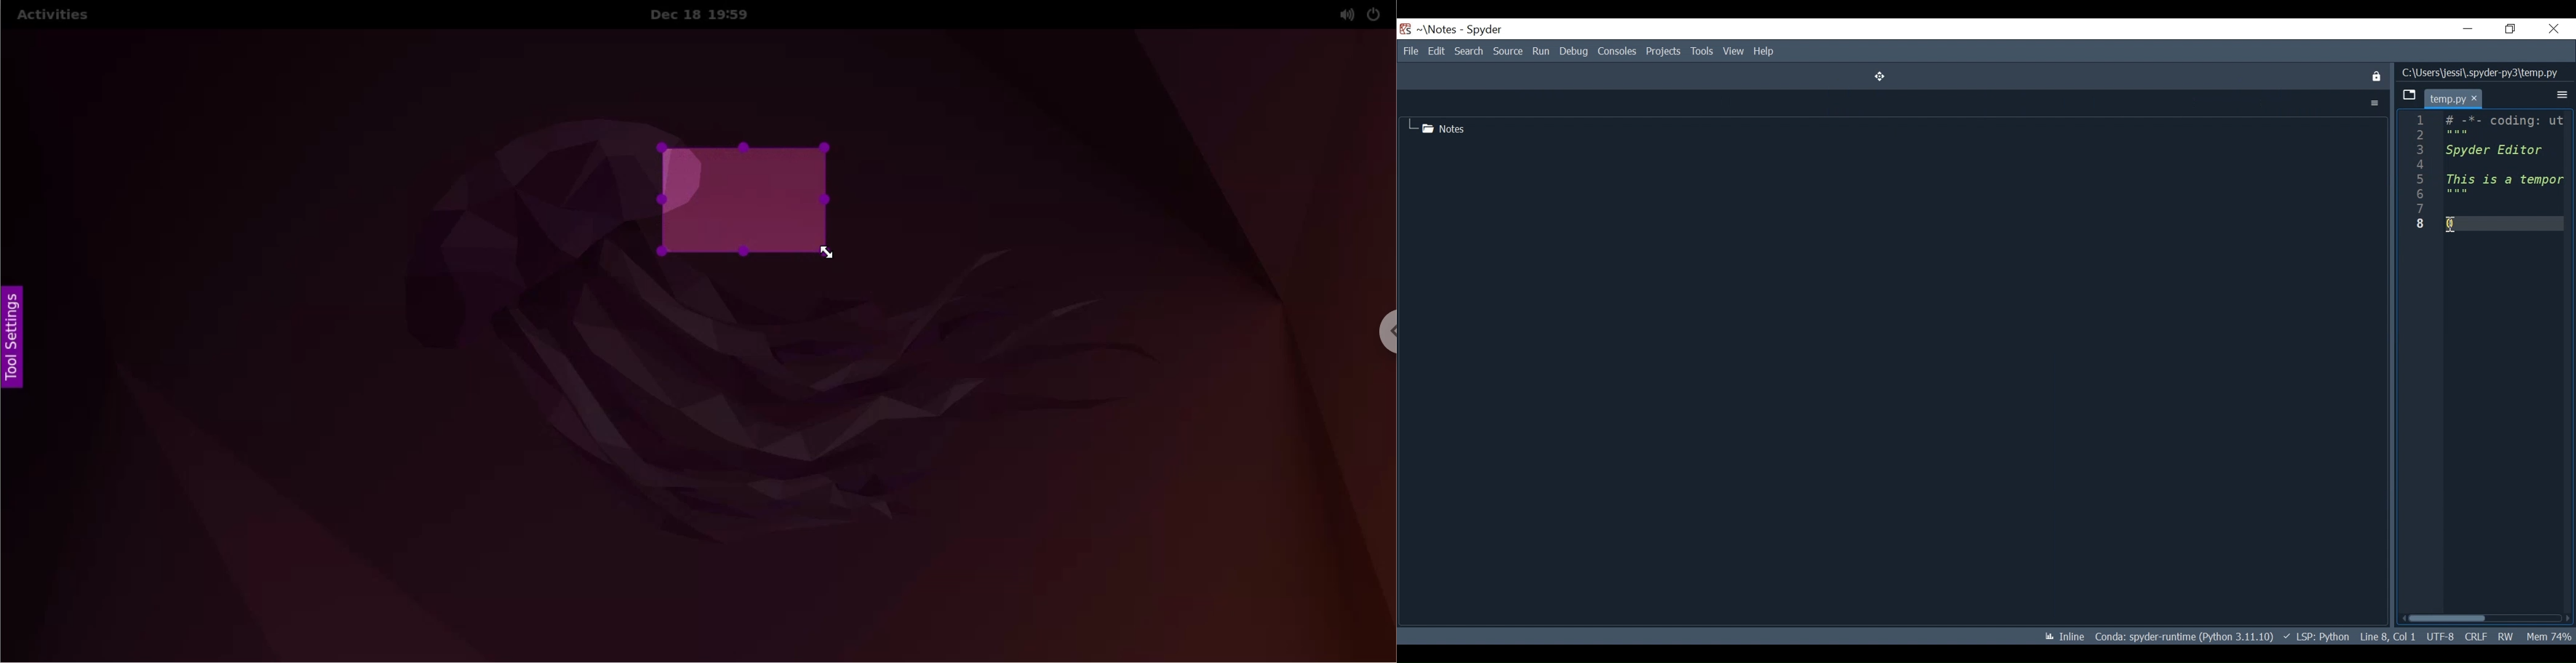 This screenshot has width=2576, height=672. What do you see at coordinates (2409, 96) in the screenshot?
I see `Browse tab` at bounding box center [2409, 96].